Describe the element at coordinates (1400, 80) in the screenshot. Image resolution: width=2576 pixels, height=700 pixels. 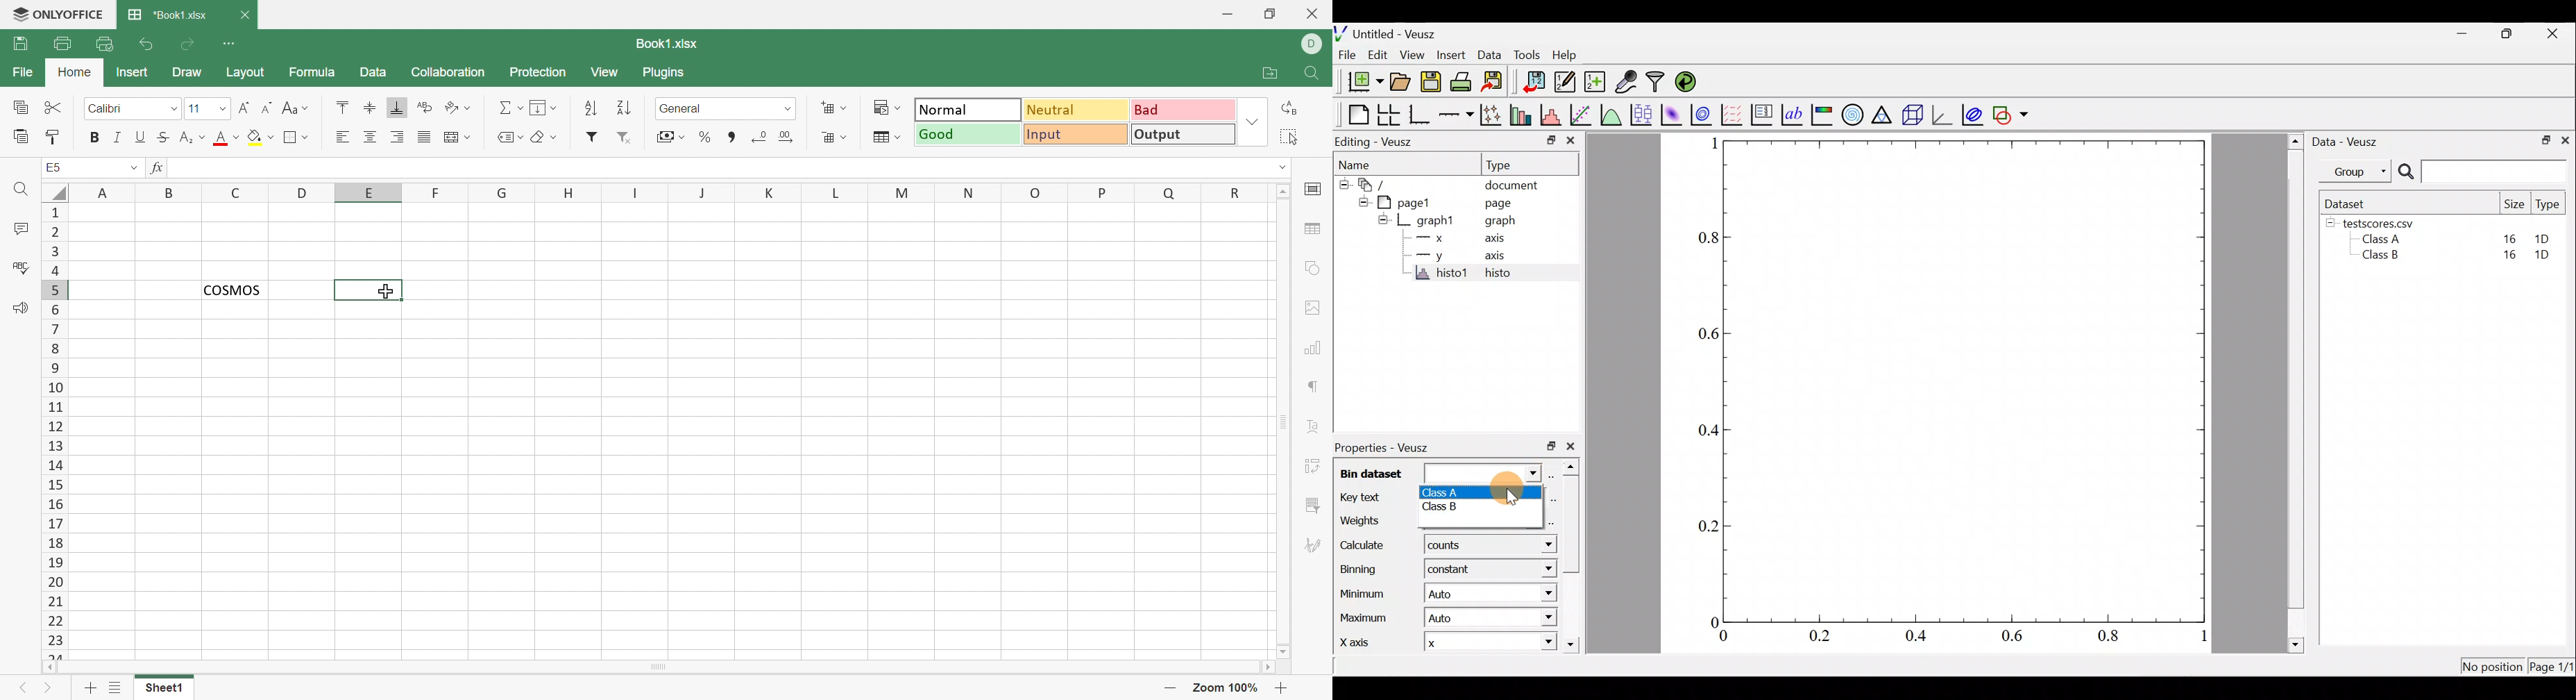
I see `Open a document` at that location.